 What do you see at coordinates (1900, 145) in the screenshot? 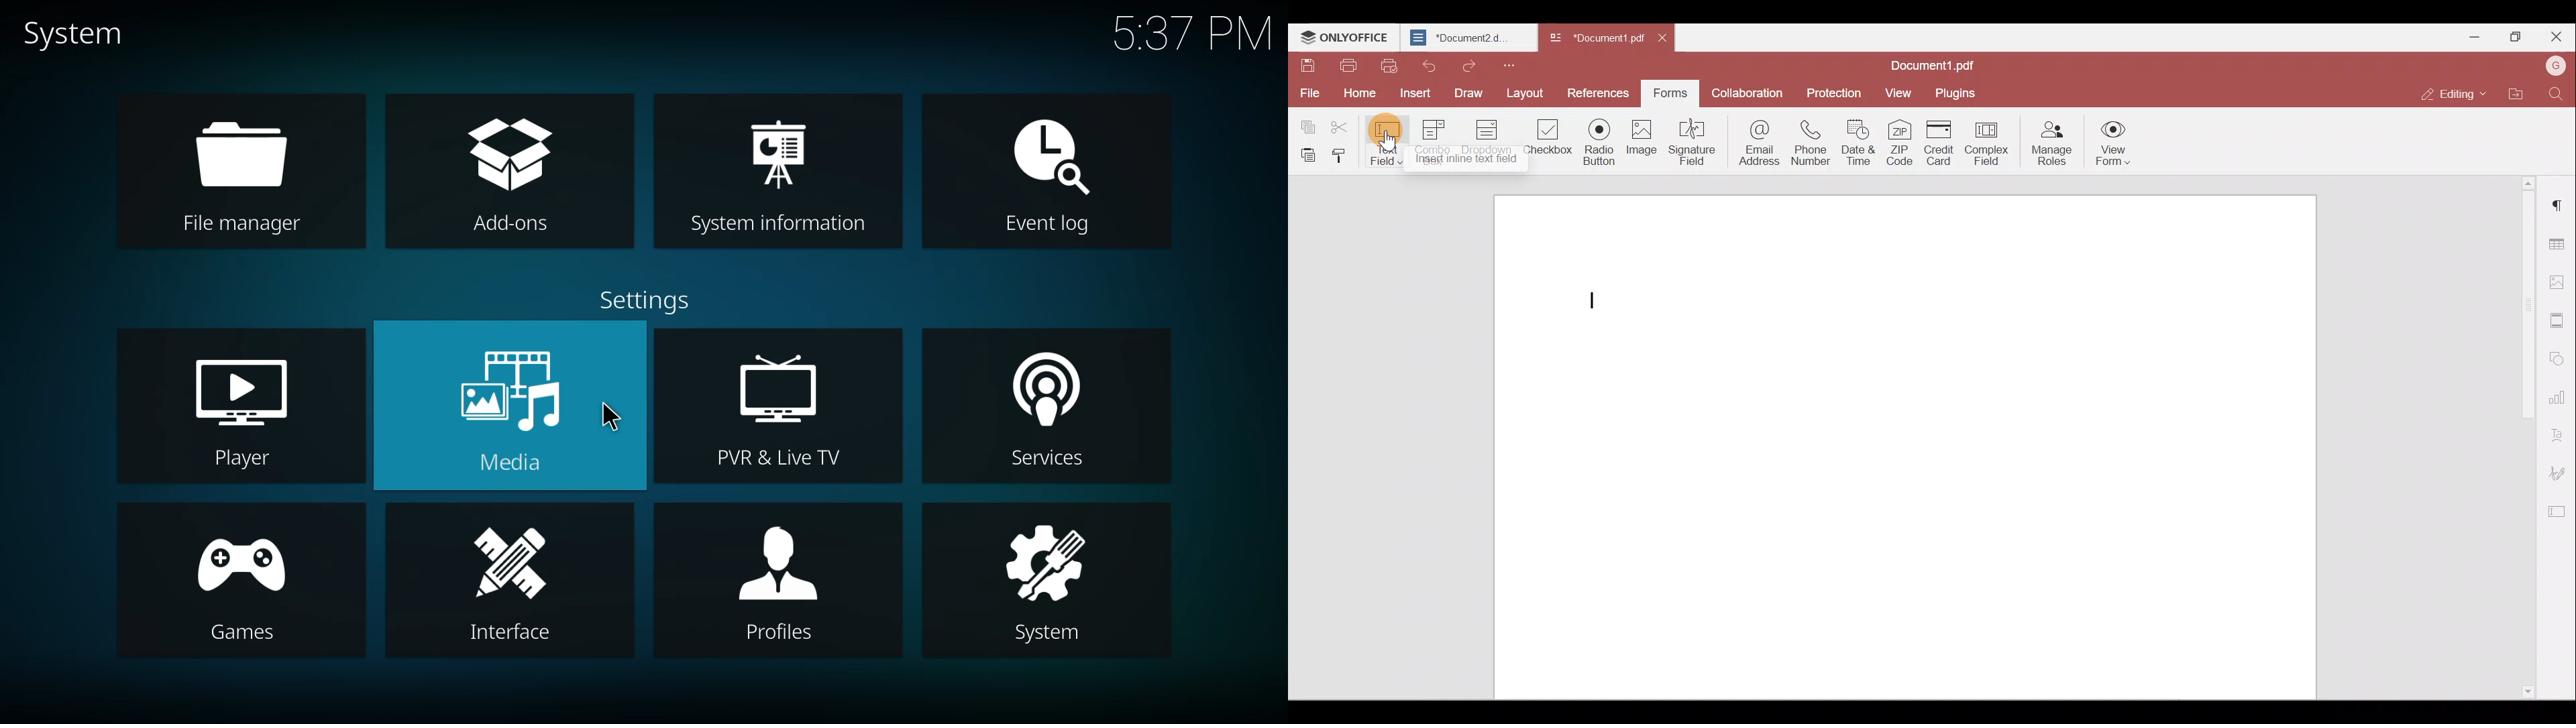
I see `ZIP Code` at bounding box center [1900, 145].